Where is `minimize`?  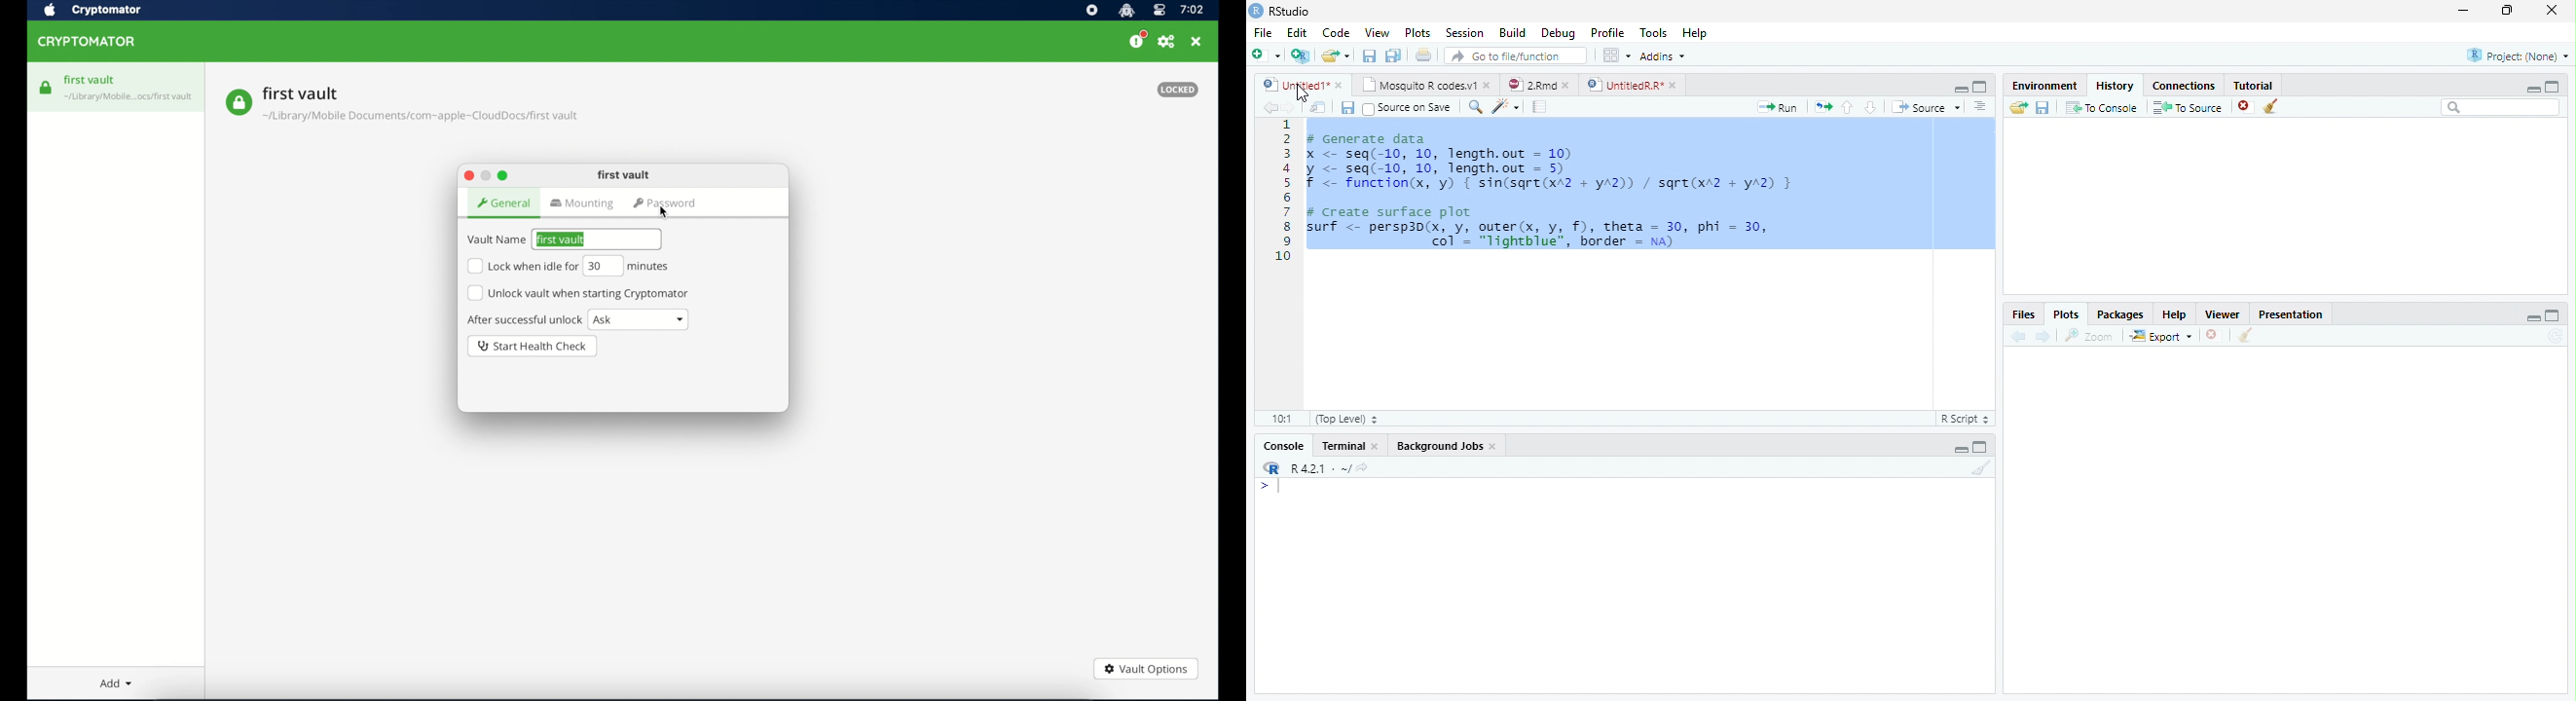
minimize is located at coordinates (2533, 318).